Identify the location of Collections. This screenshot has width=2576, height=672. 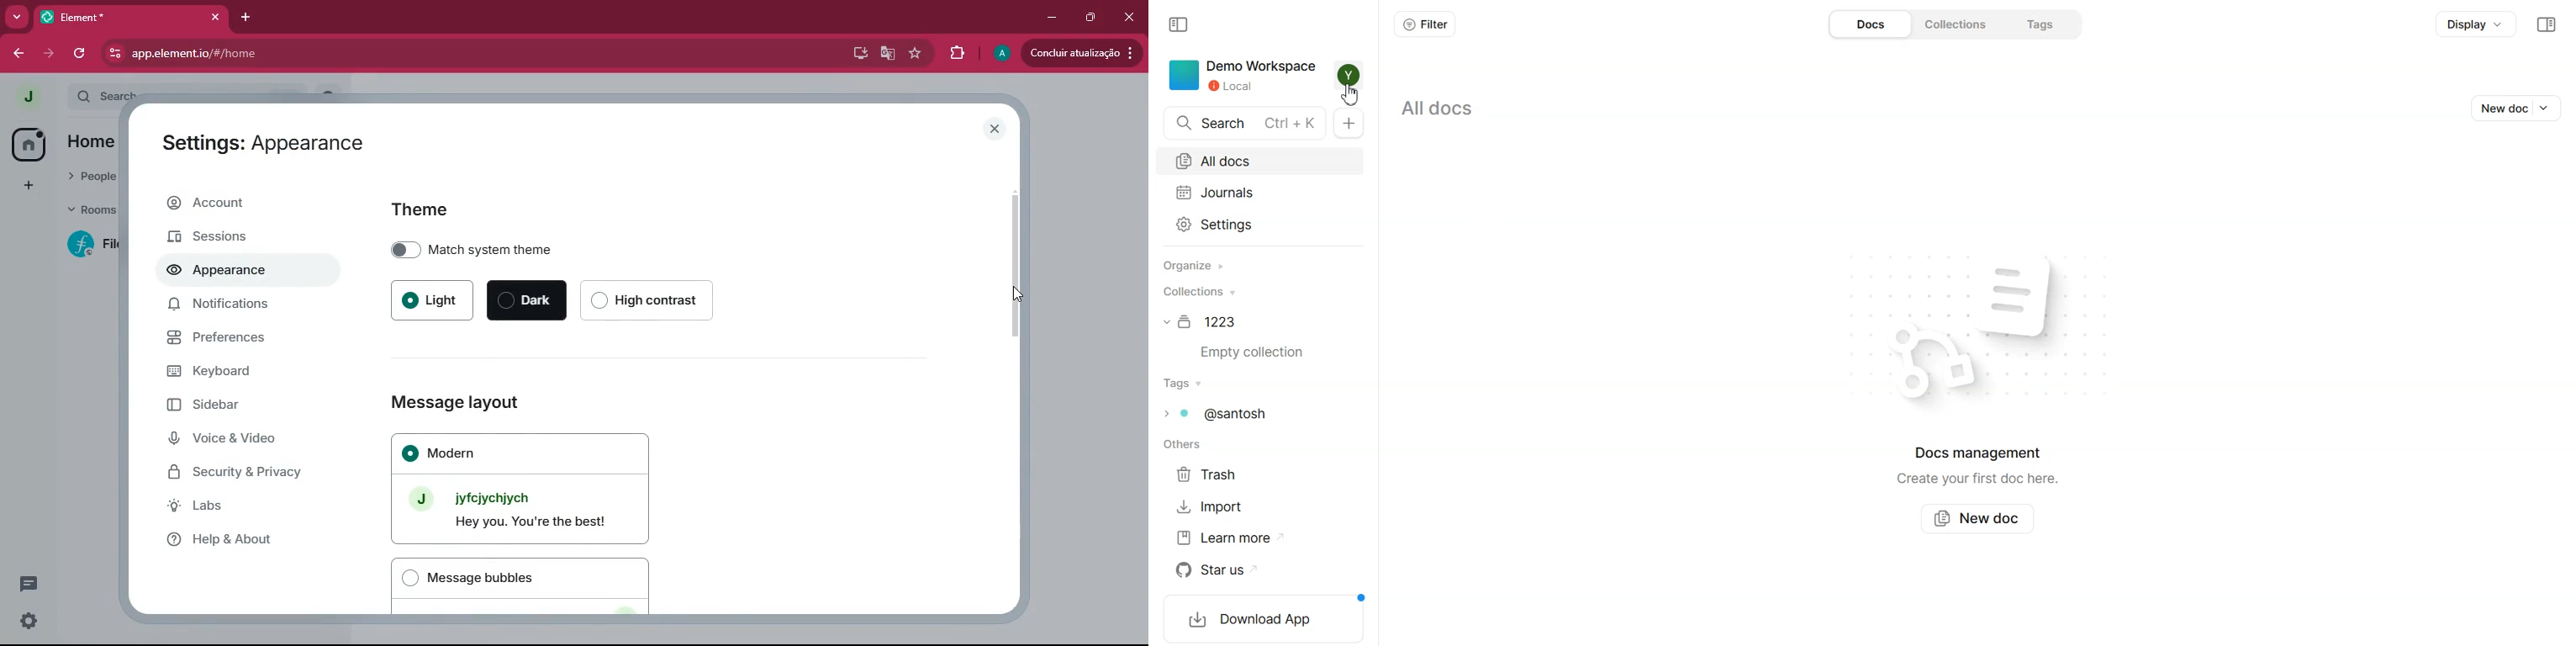
(1961, 25).